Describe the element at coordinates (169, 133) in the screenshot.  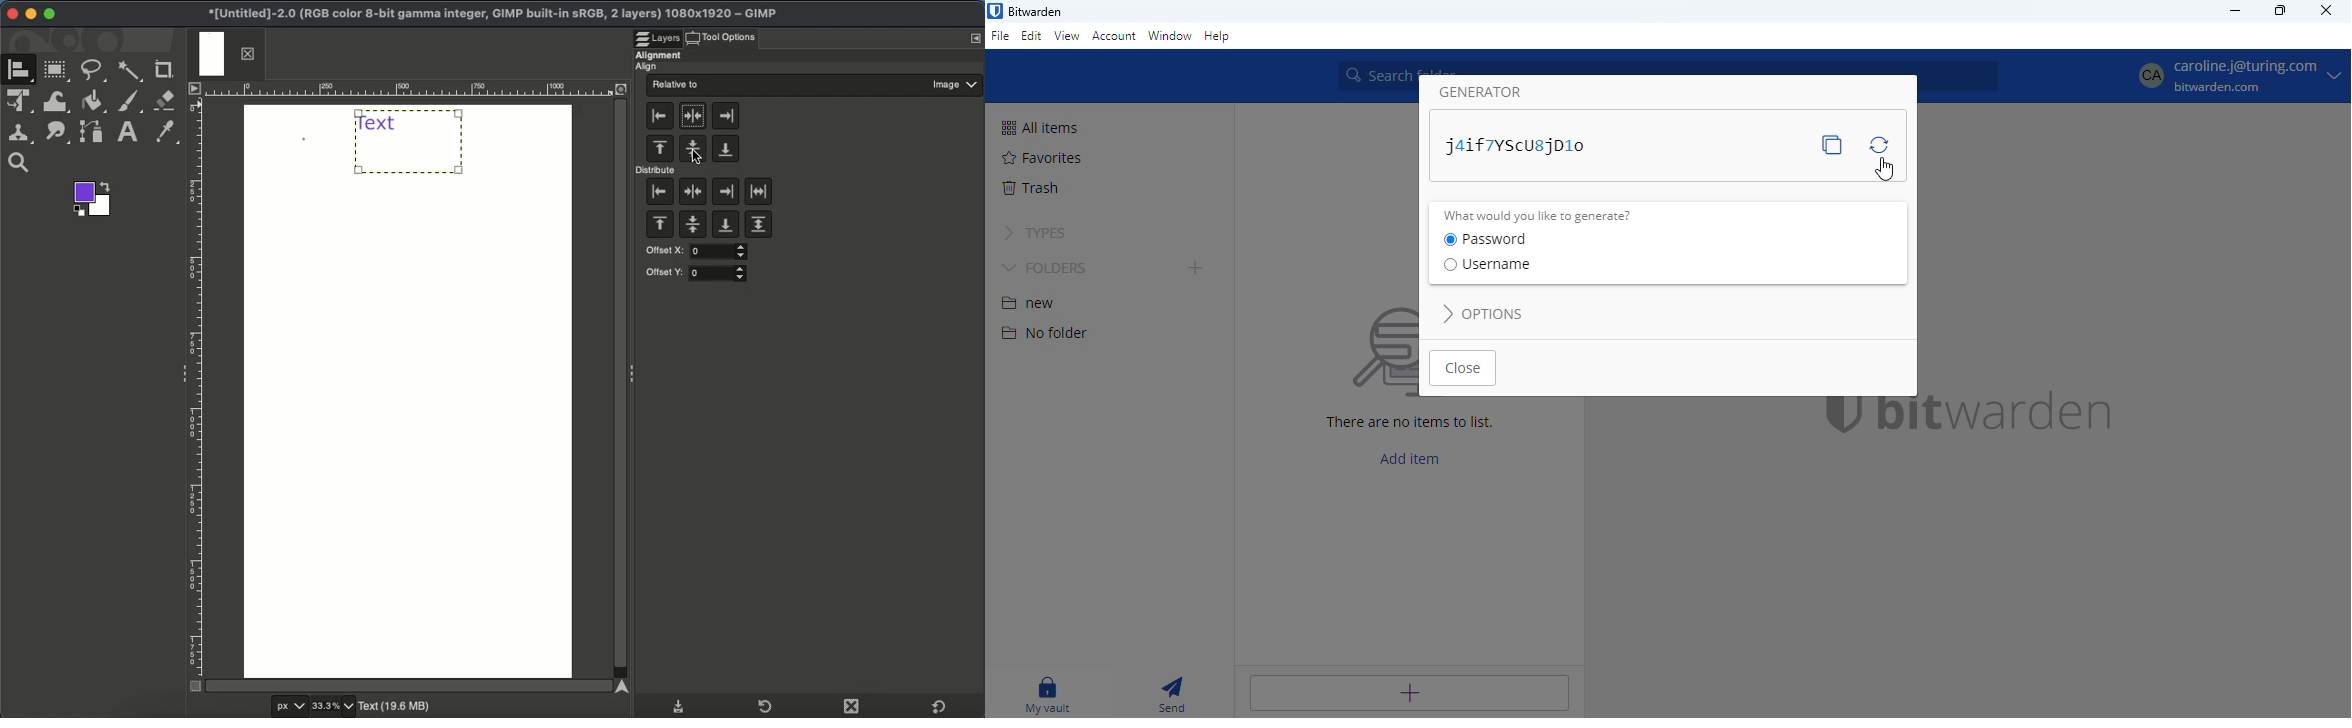
I see `Color picker` at that location.